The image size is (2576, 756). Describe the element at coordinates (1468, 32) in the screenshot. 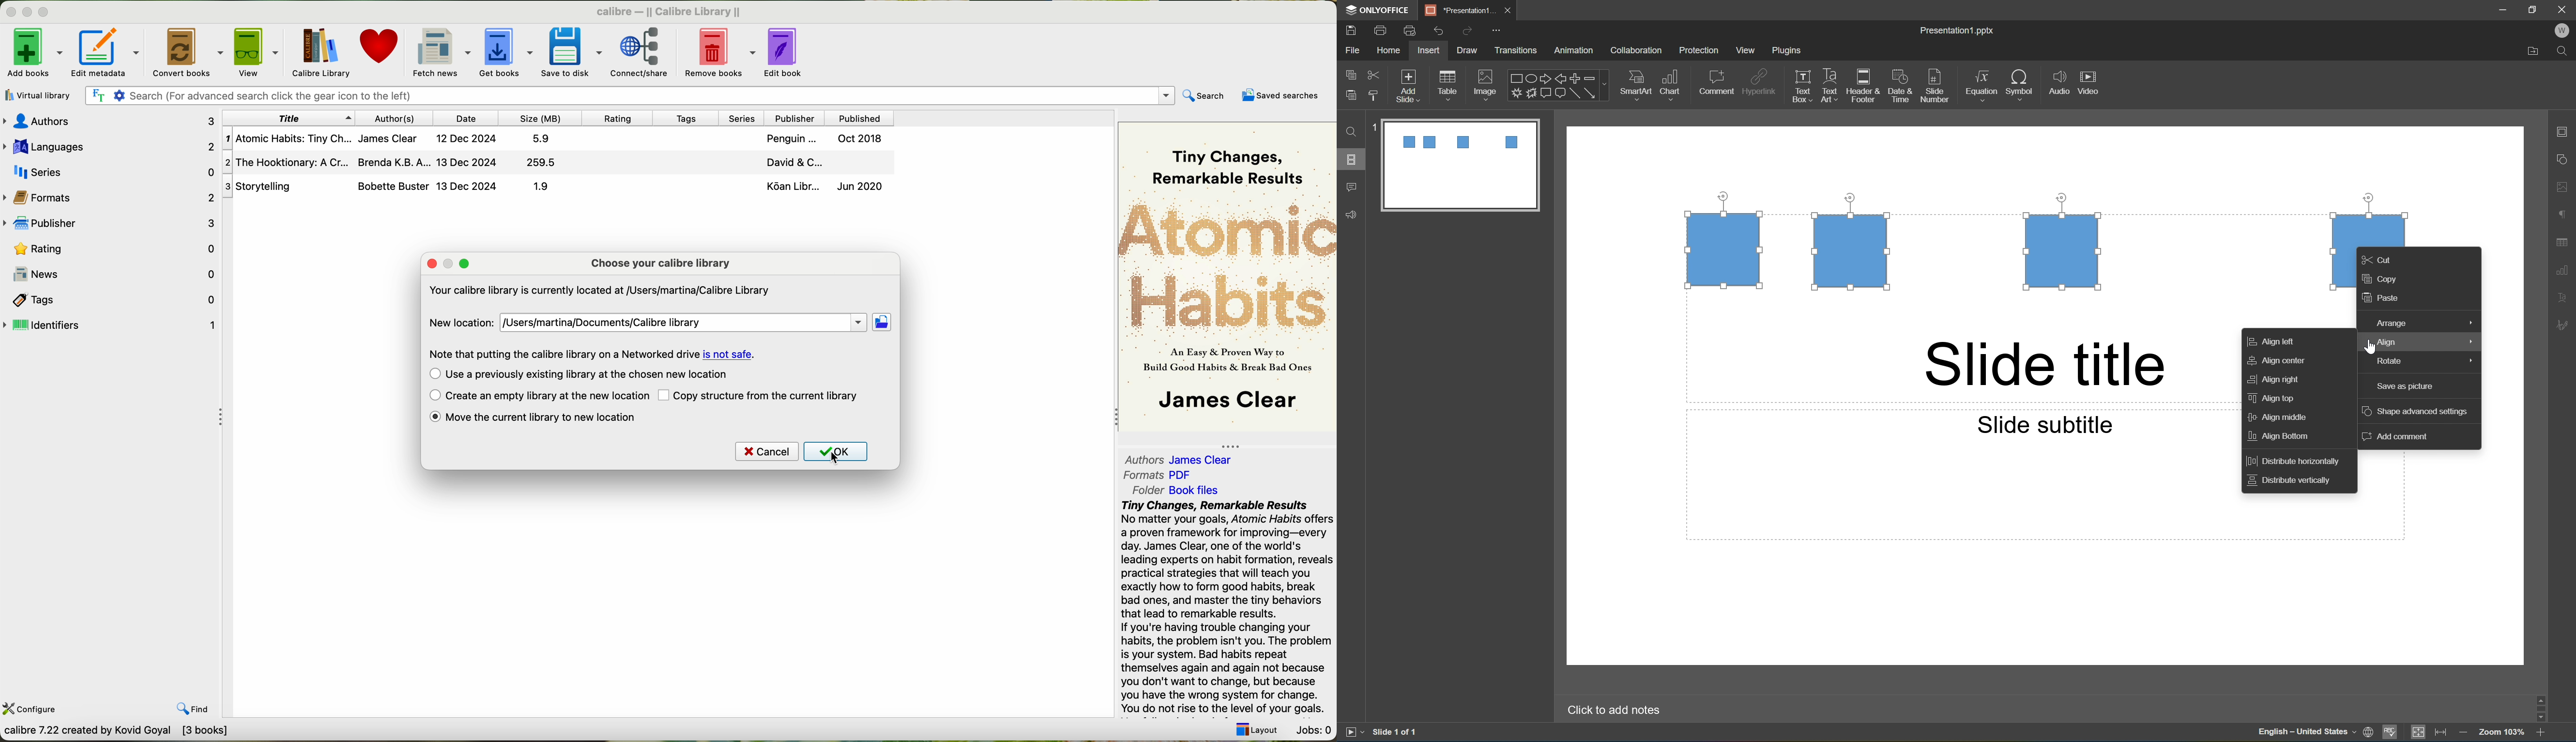

I see `Redo` at that location.